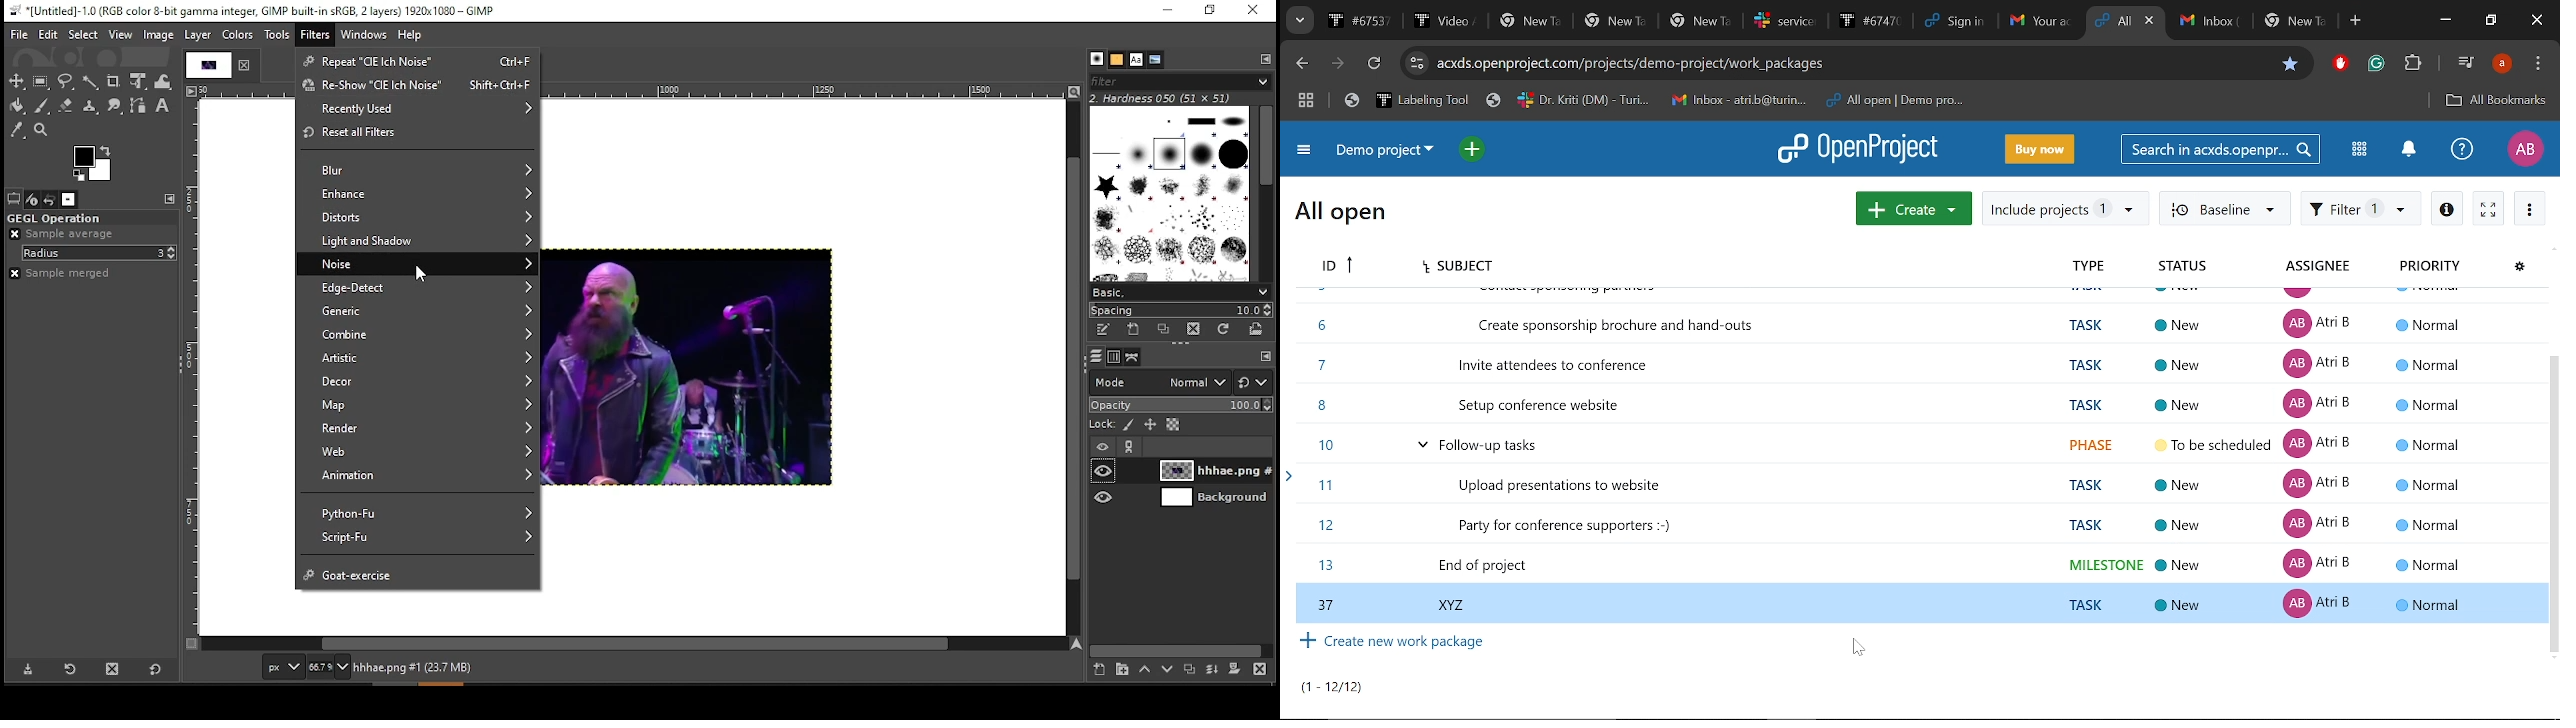  What do you see at coordinates (2362, 208) in the screenshot?
I see `Filter` at bounding box center [2362, 208].